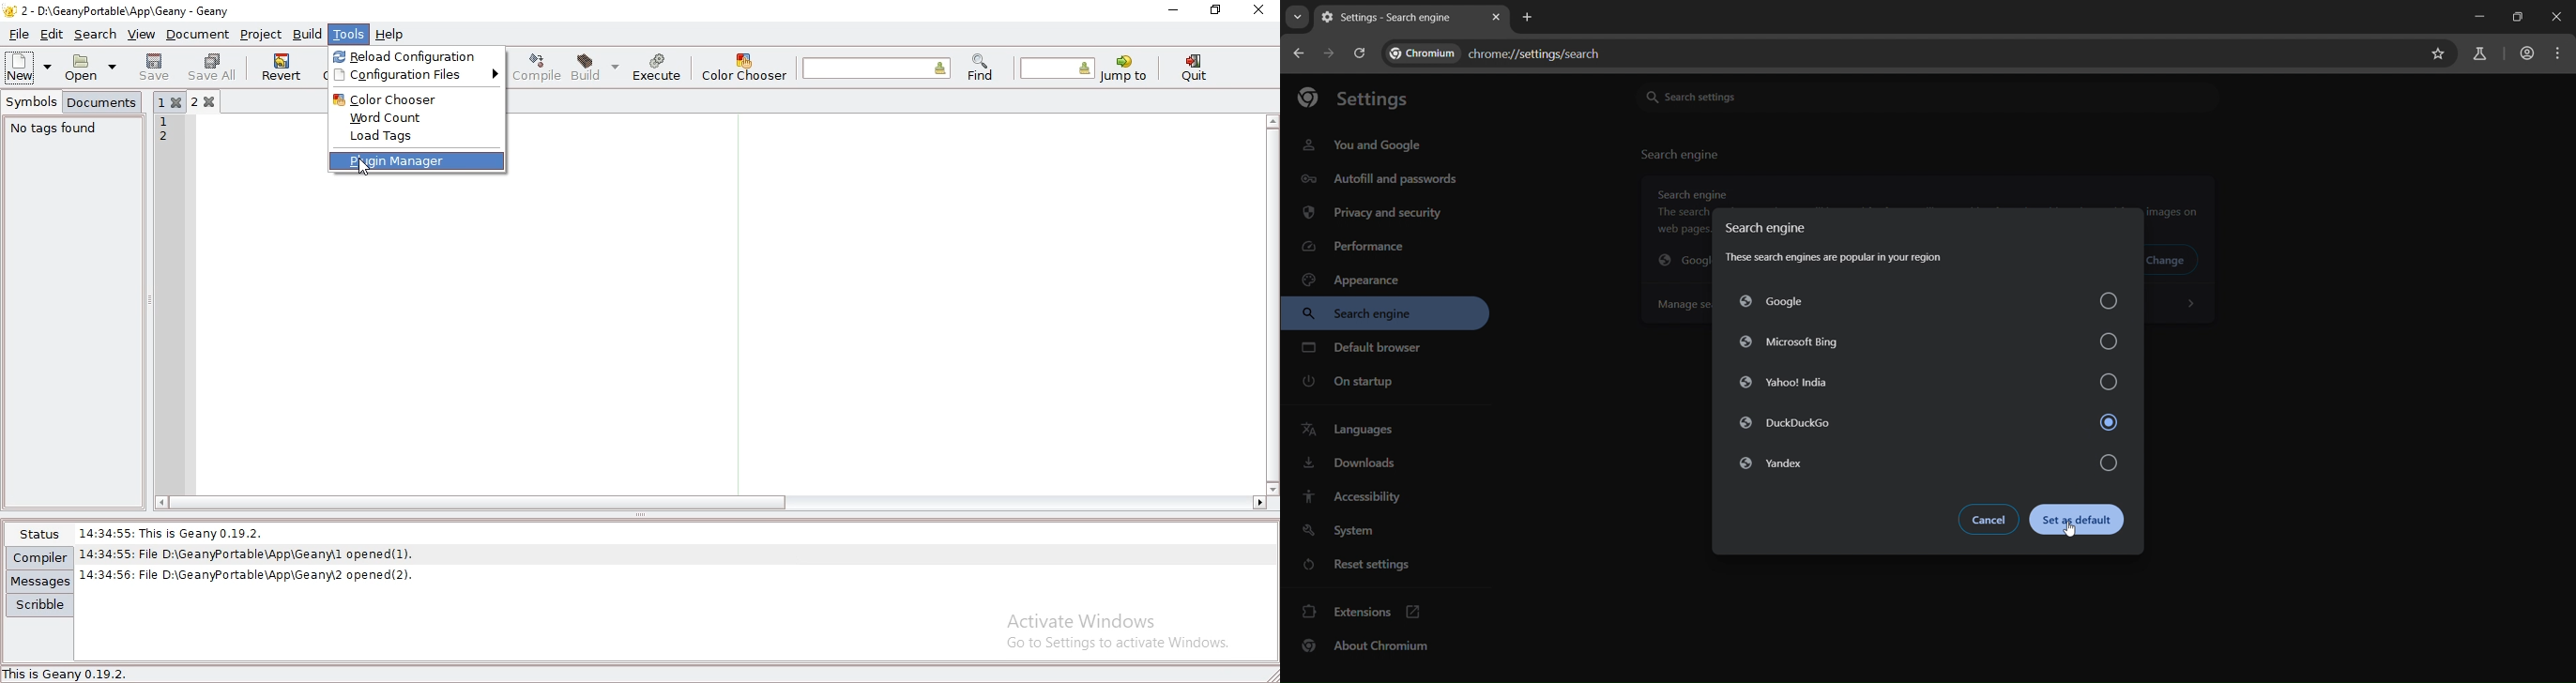 The image size is (2576, 700). What do you see at coordinates (177, 529) in the screenshot?
I see `14:34:55: This Is Geany 0.19.2.` at bounding box center [177, 529].